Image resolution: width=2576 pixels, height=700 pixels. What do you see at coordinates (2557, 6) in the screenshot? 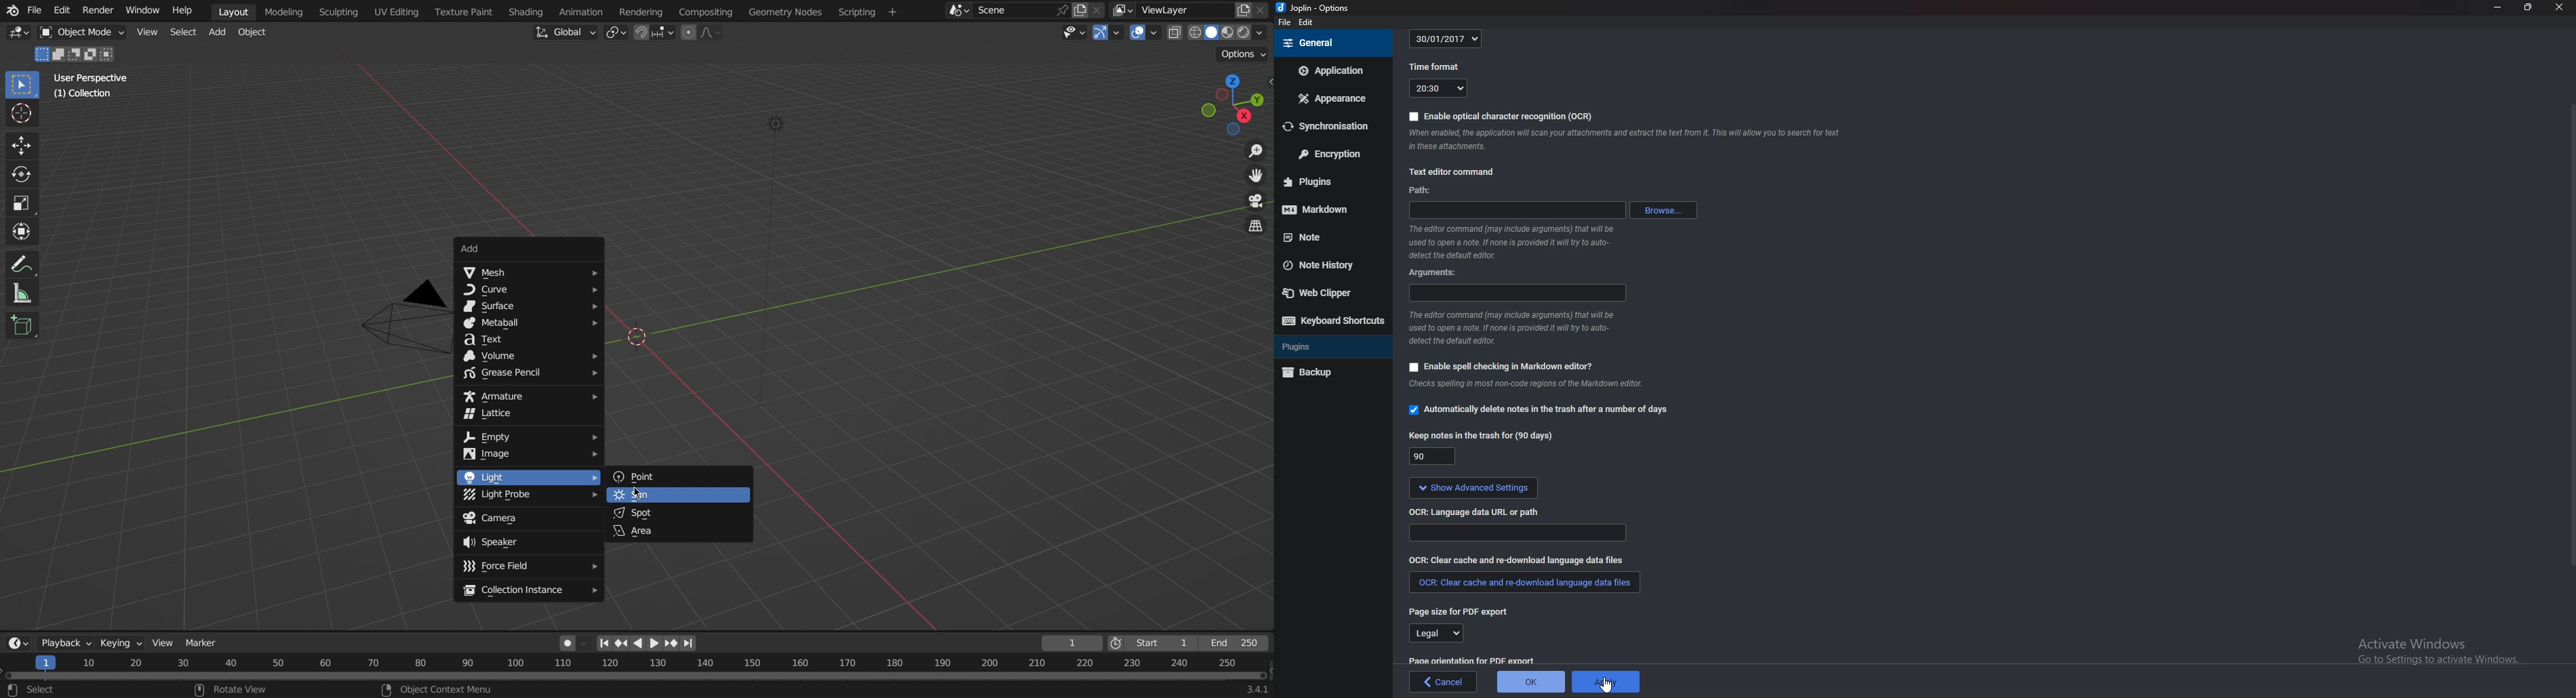
I see `close` at bounding box center [2557, 6].